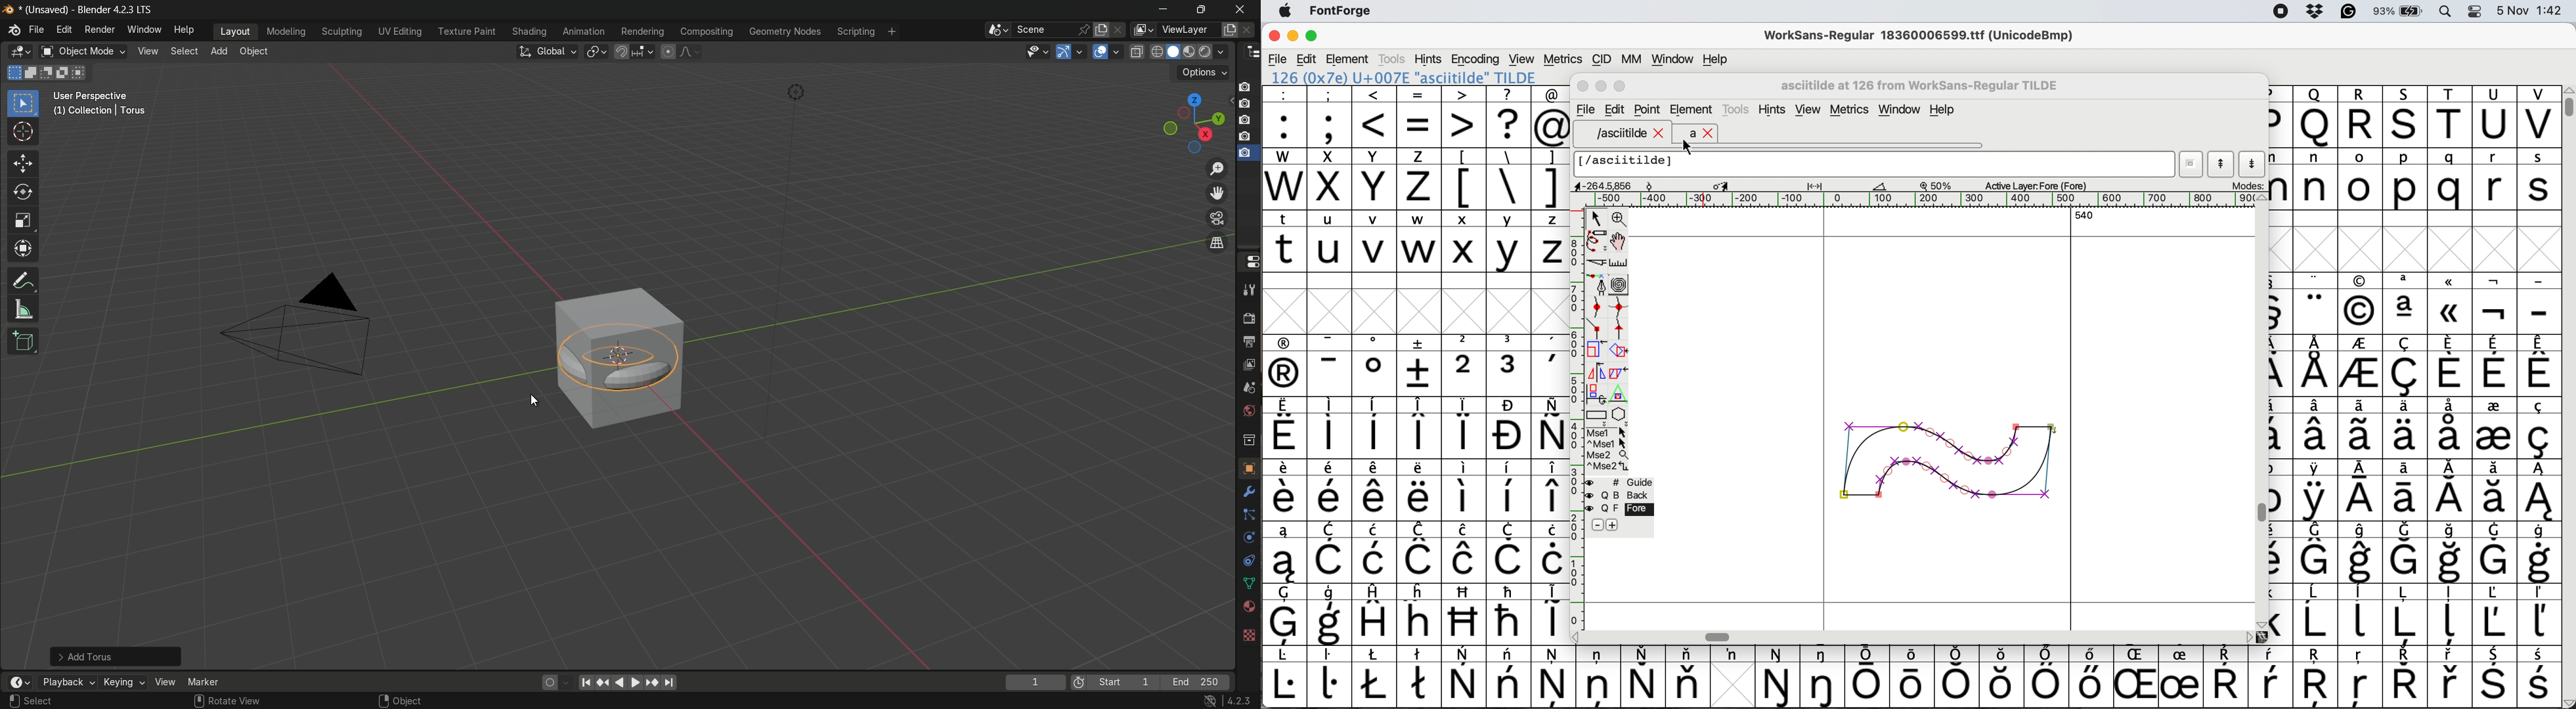  I want to click on symbol, so click(1377, 553).